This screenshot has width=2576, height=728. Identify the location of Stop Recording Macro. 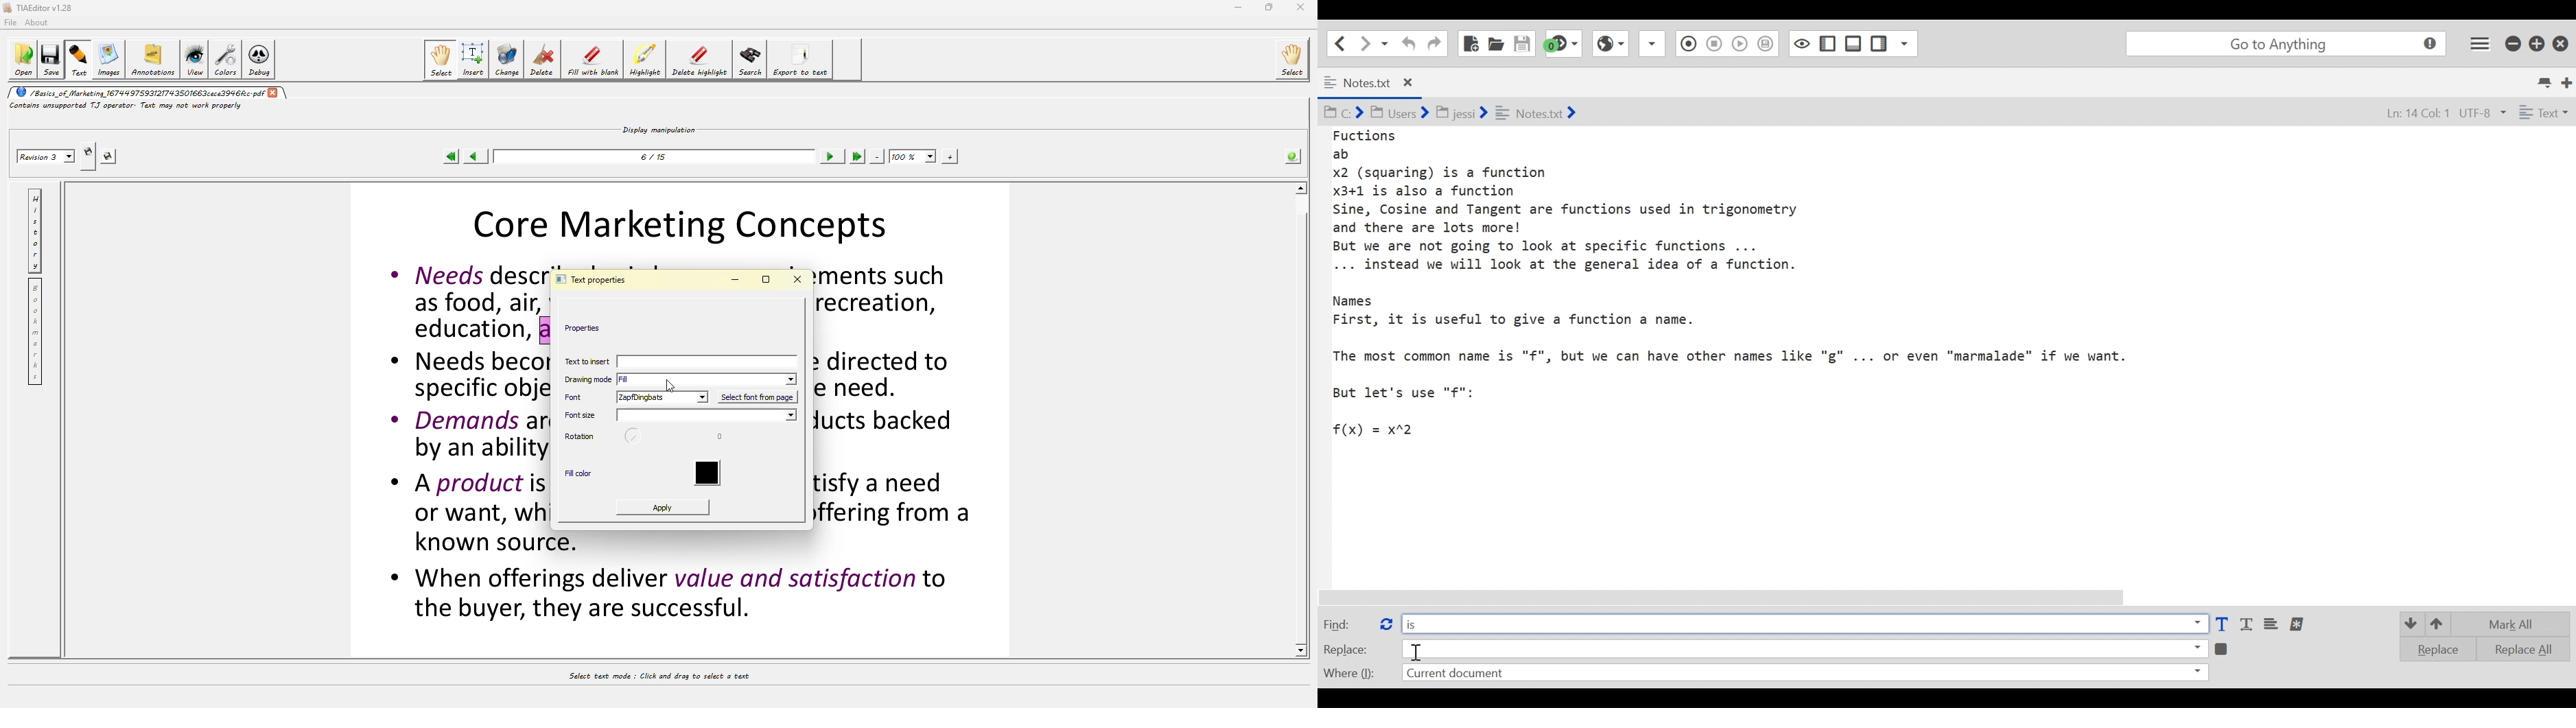
(1687, 45).